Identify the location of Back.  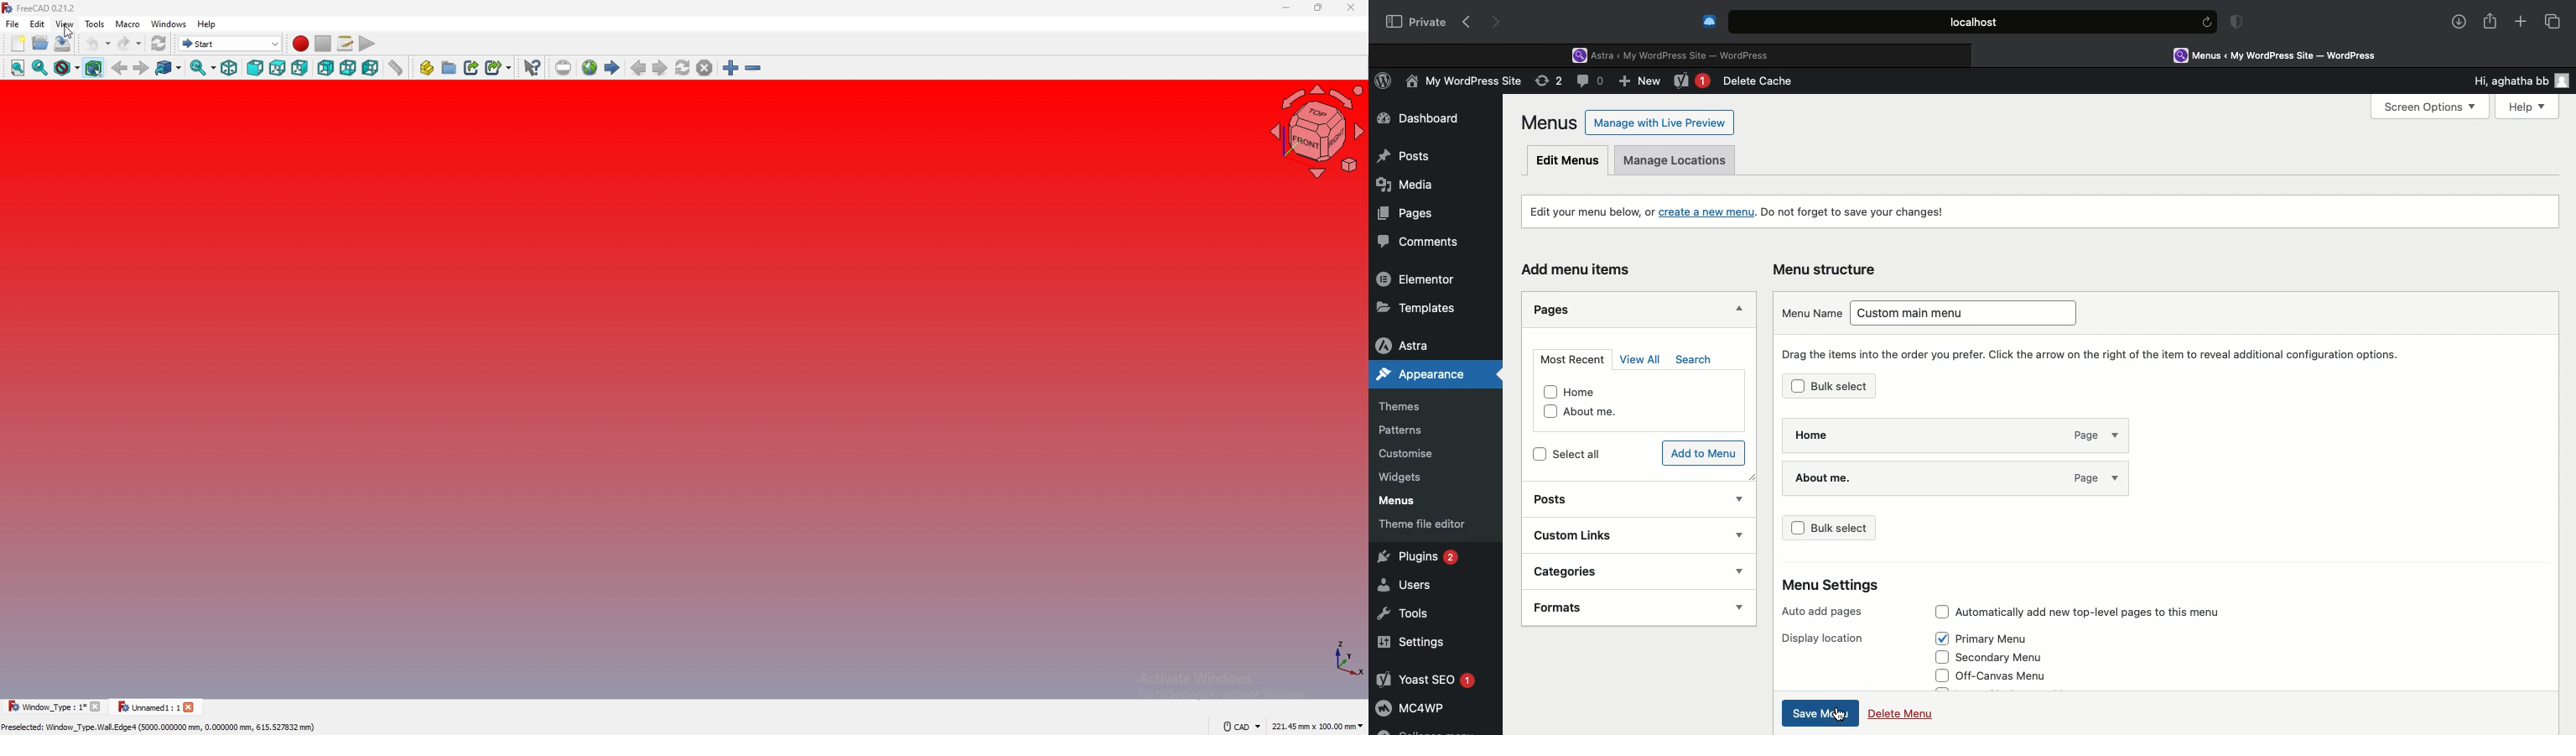
(1470, 23).